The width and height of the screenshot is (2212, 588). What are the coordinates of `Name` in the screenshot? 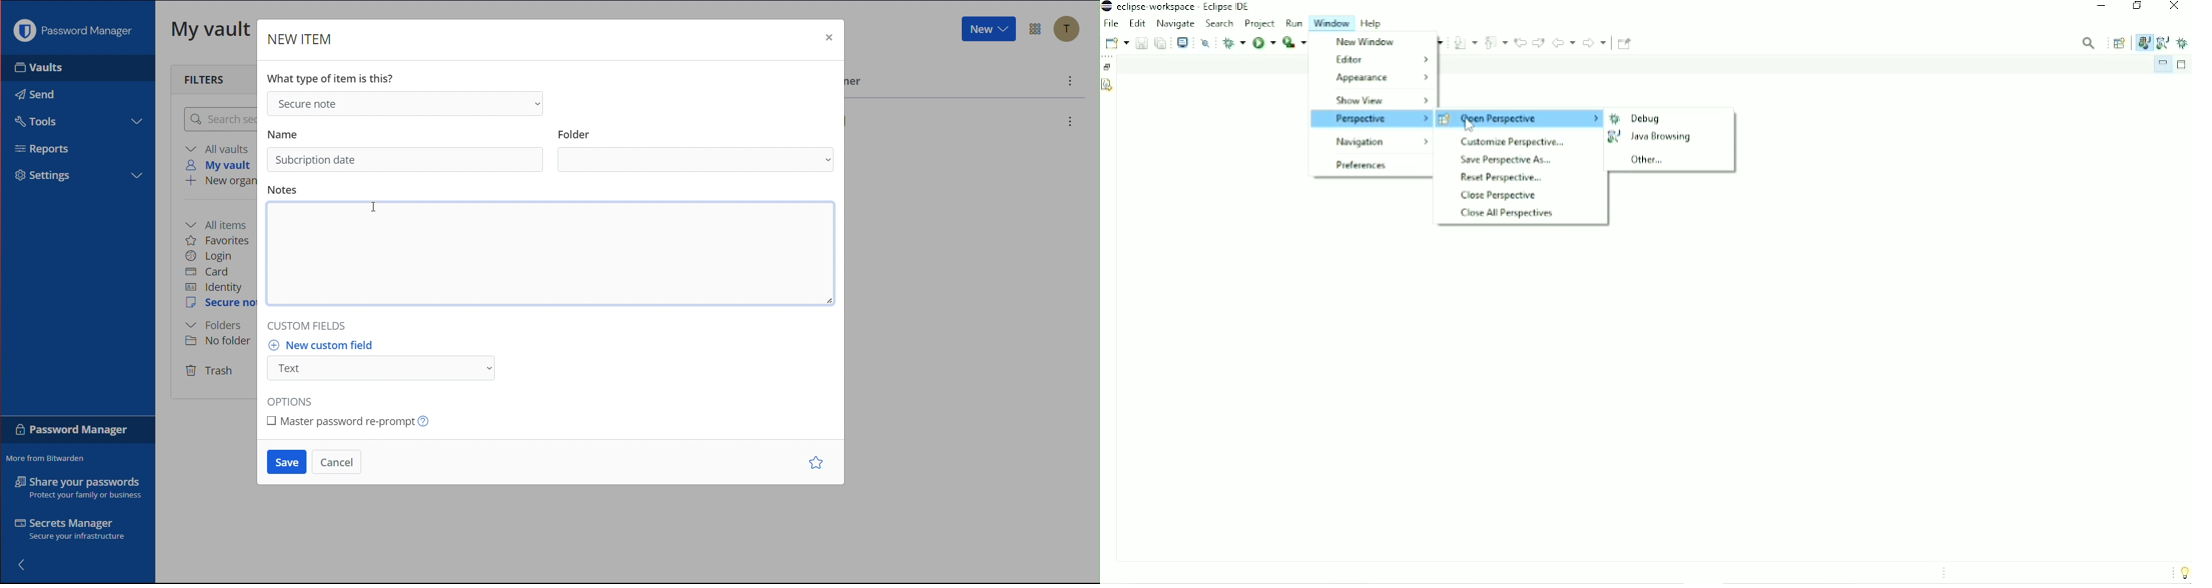 It's located at (284, 132).